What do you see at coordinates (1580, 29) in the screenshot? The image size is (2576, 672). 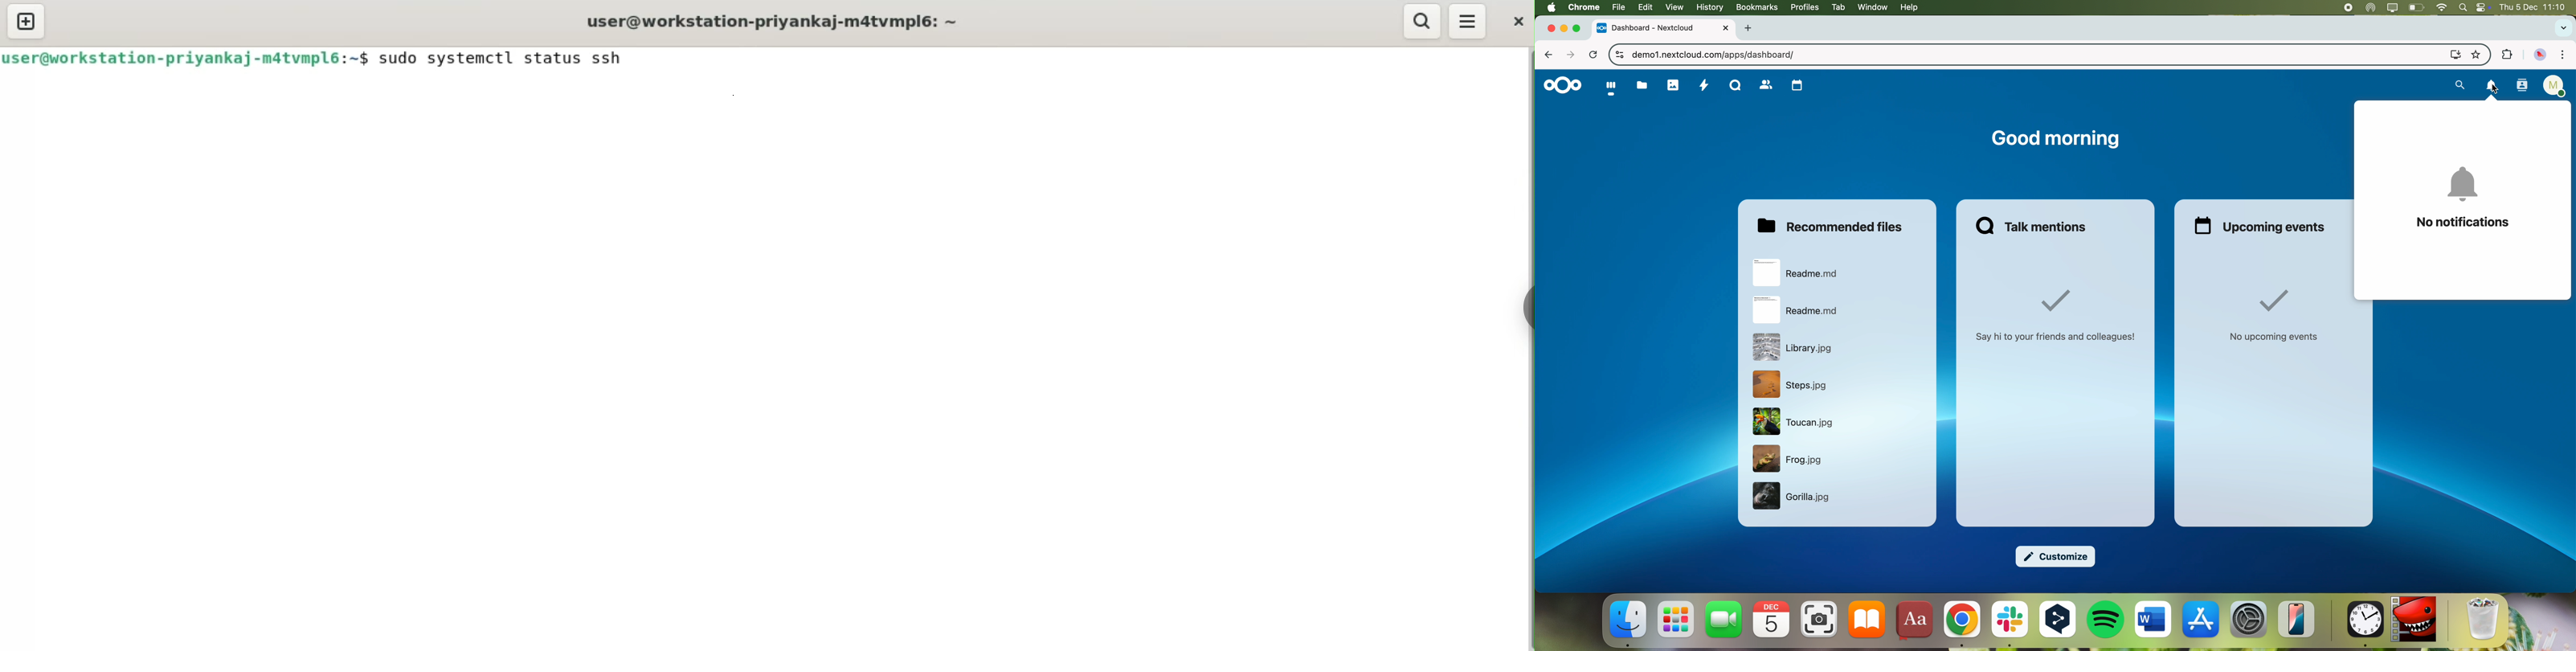 I see `maximize` at bounding box center [1580, 29].